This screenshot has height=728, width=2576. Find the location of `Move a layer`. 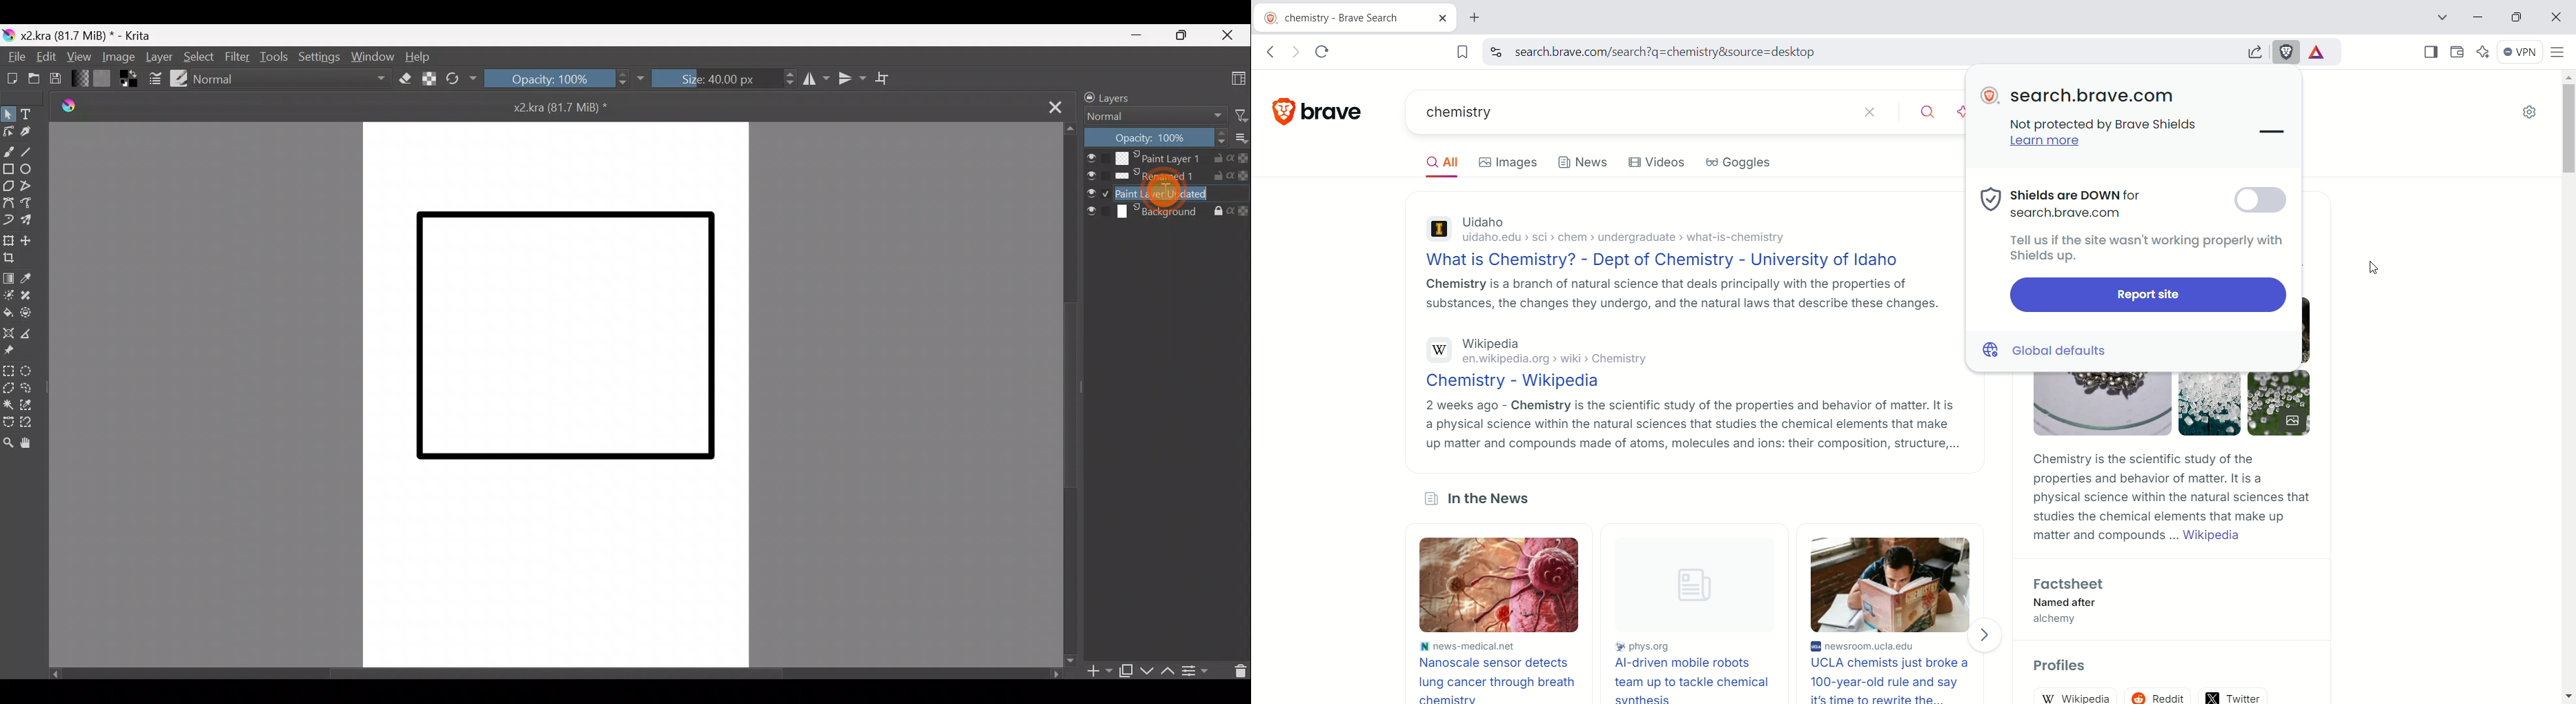

Move a layer is located at coordinates (33, 240).